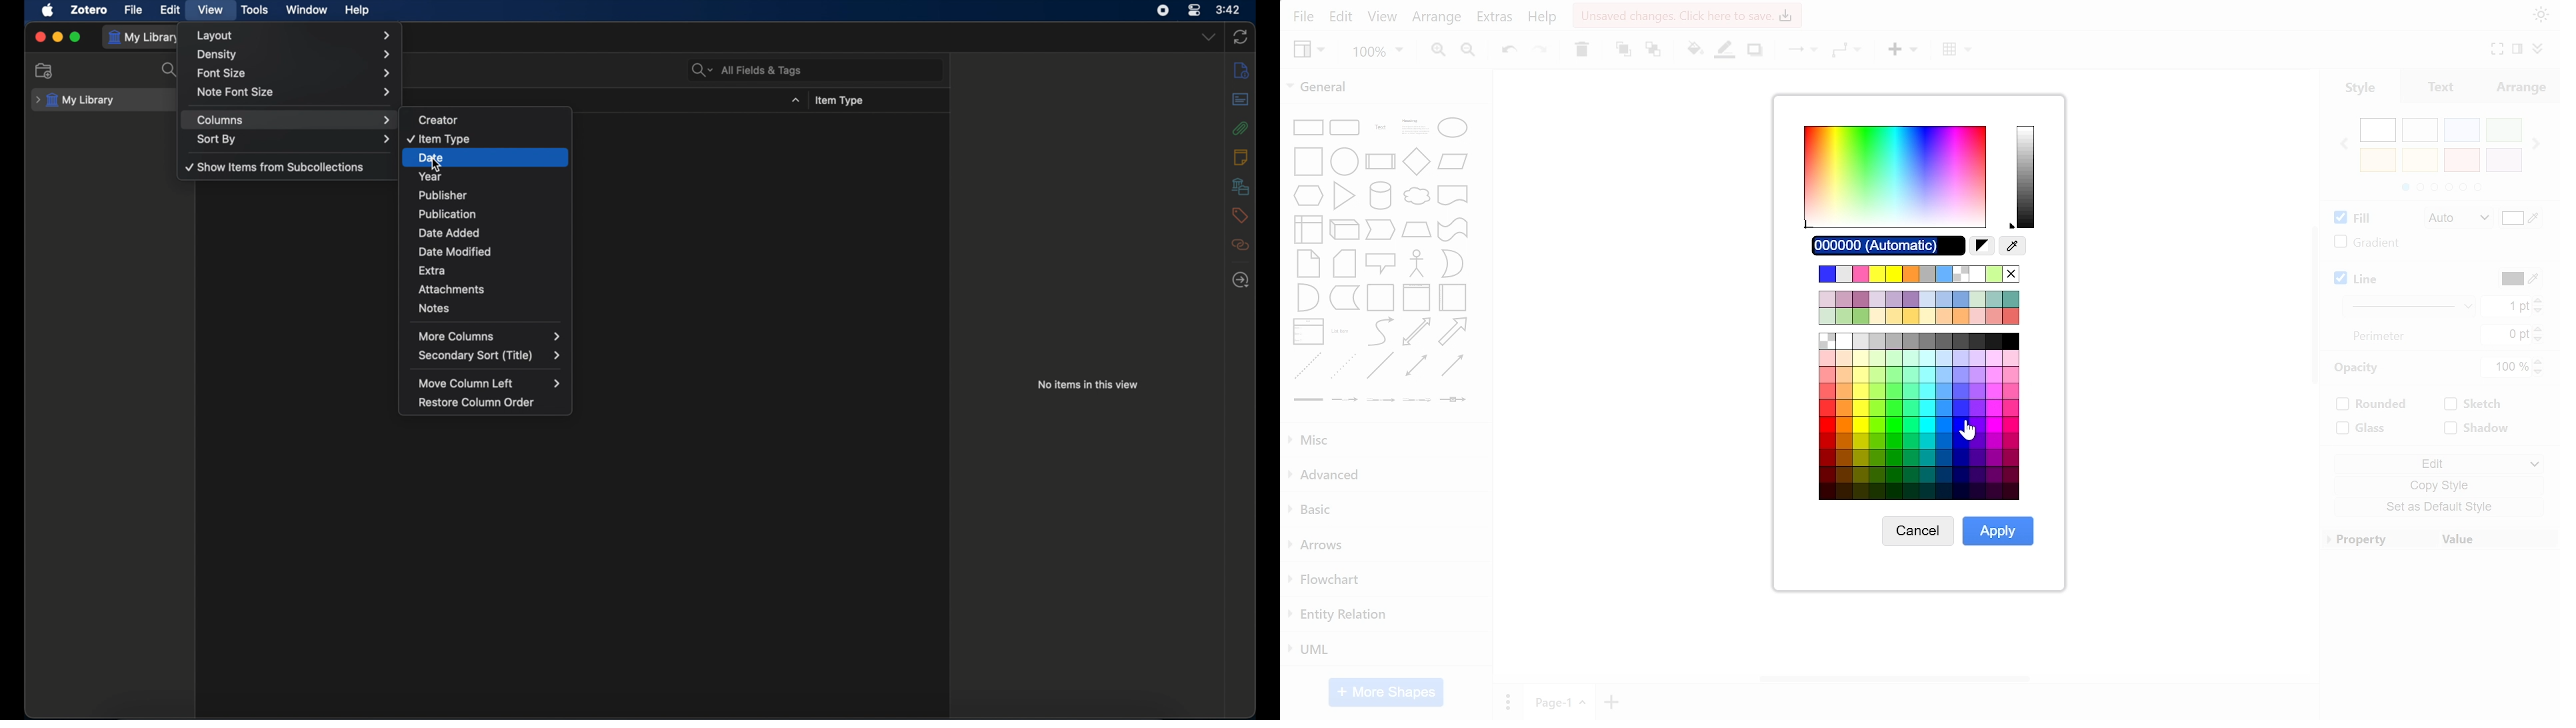  What do you see at coordinates (2363, 428) in the screenshot?
I see `glass` at bounding box center [2363, 428].